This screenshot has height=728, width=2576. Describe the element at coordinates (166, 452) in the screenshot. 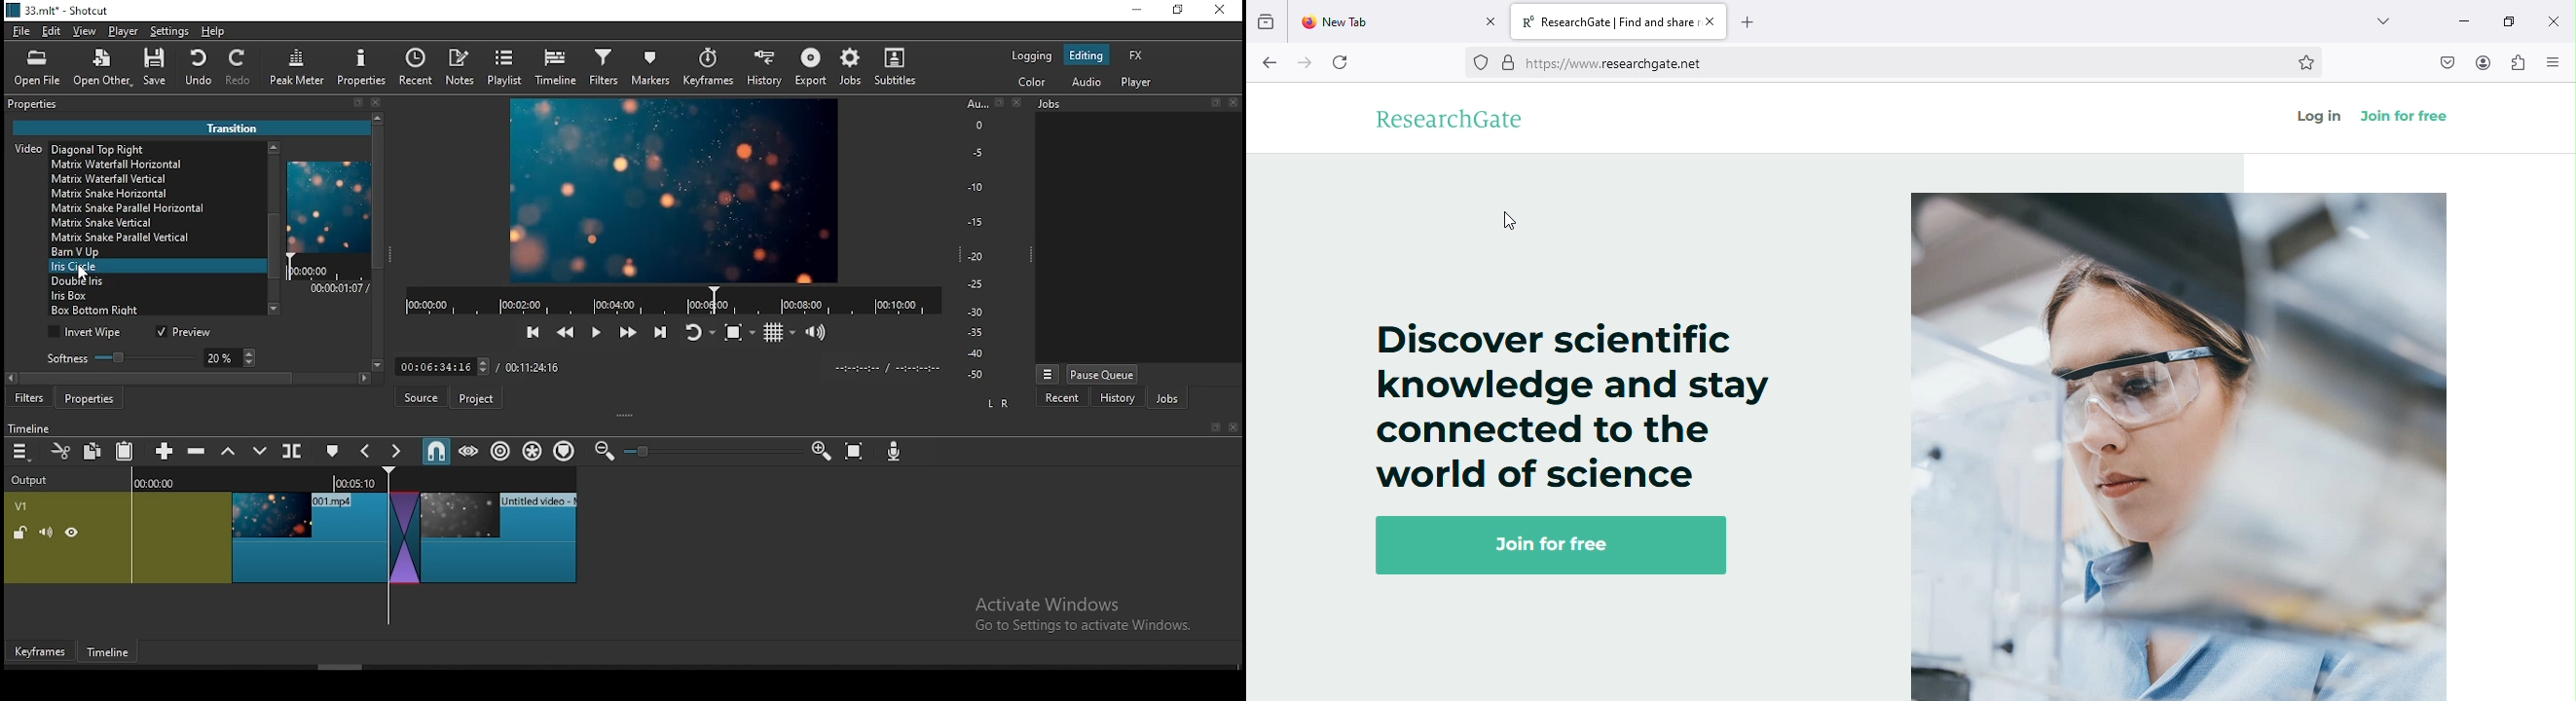

I see `append` at that location.